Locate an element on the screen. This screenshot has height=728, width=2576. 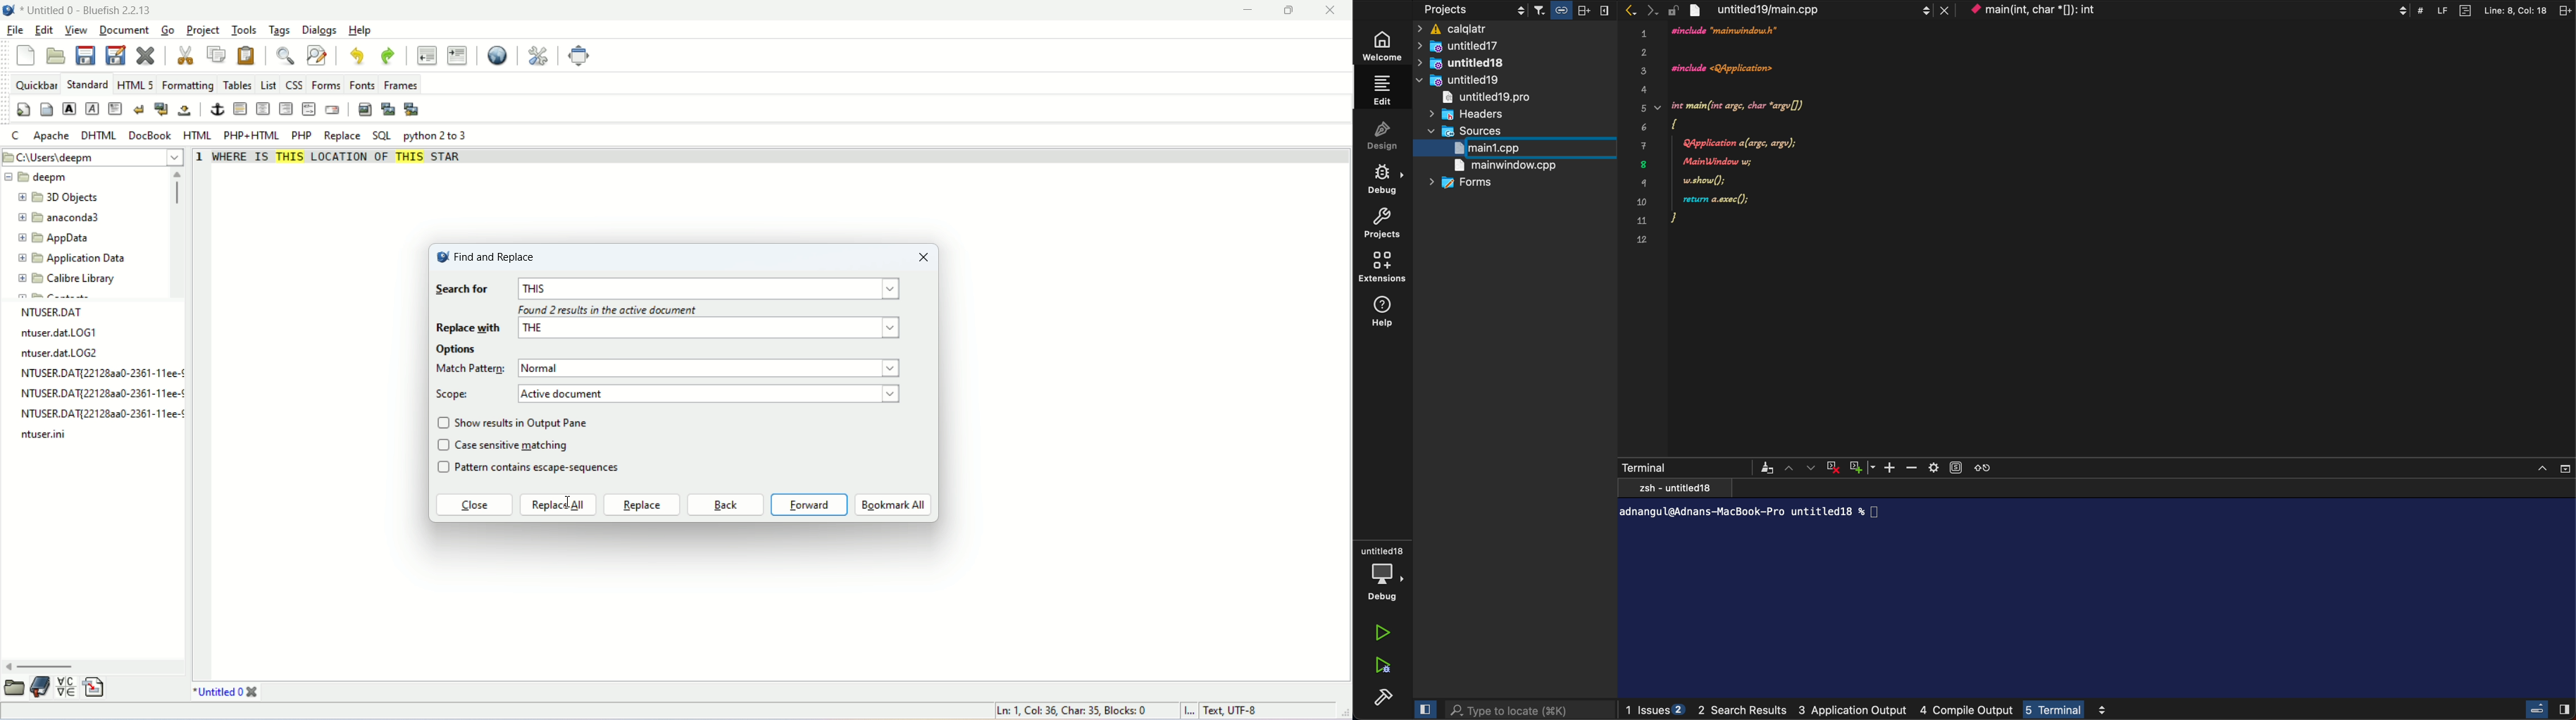
close is located at coordinates (252, 692).